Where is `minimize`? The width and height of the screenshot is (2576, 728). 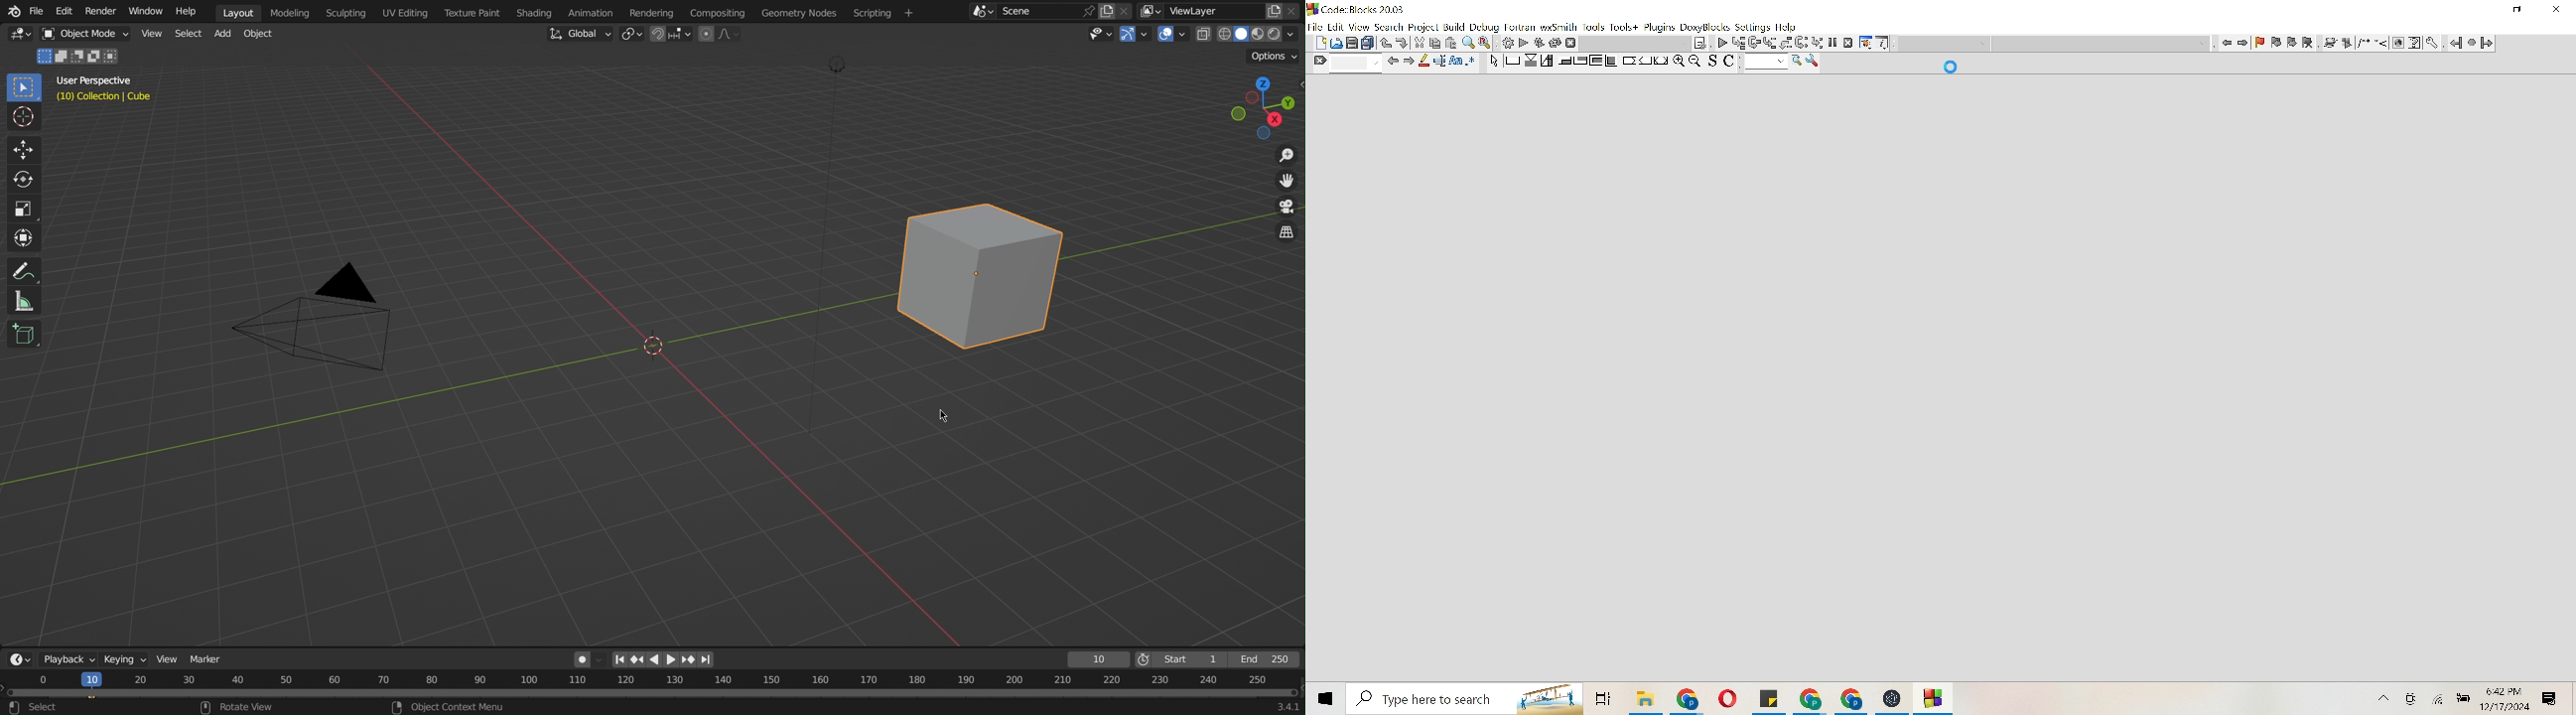 minimize is located at coordinates (2518, 10).